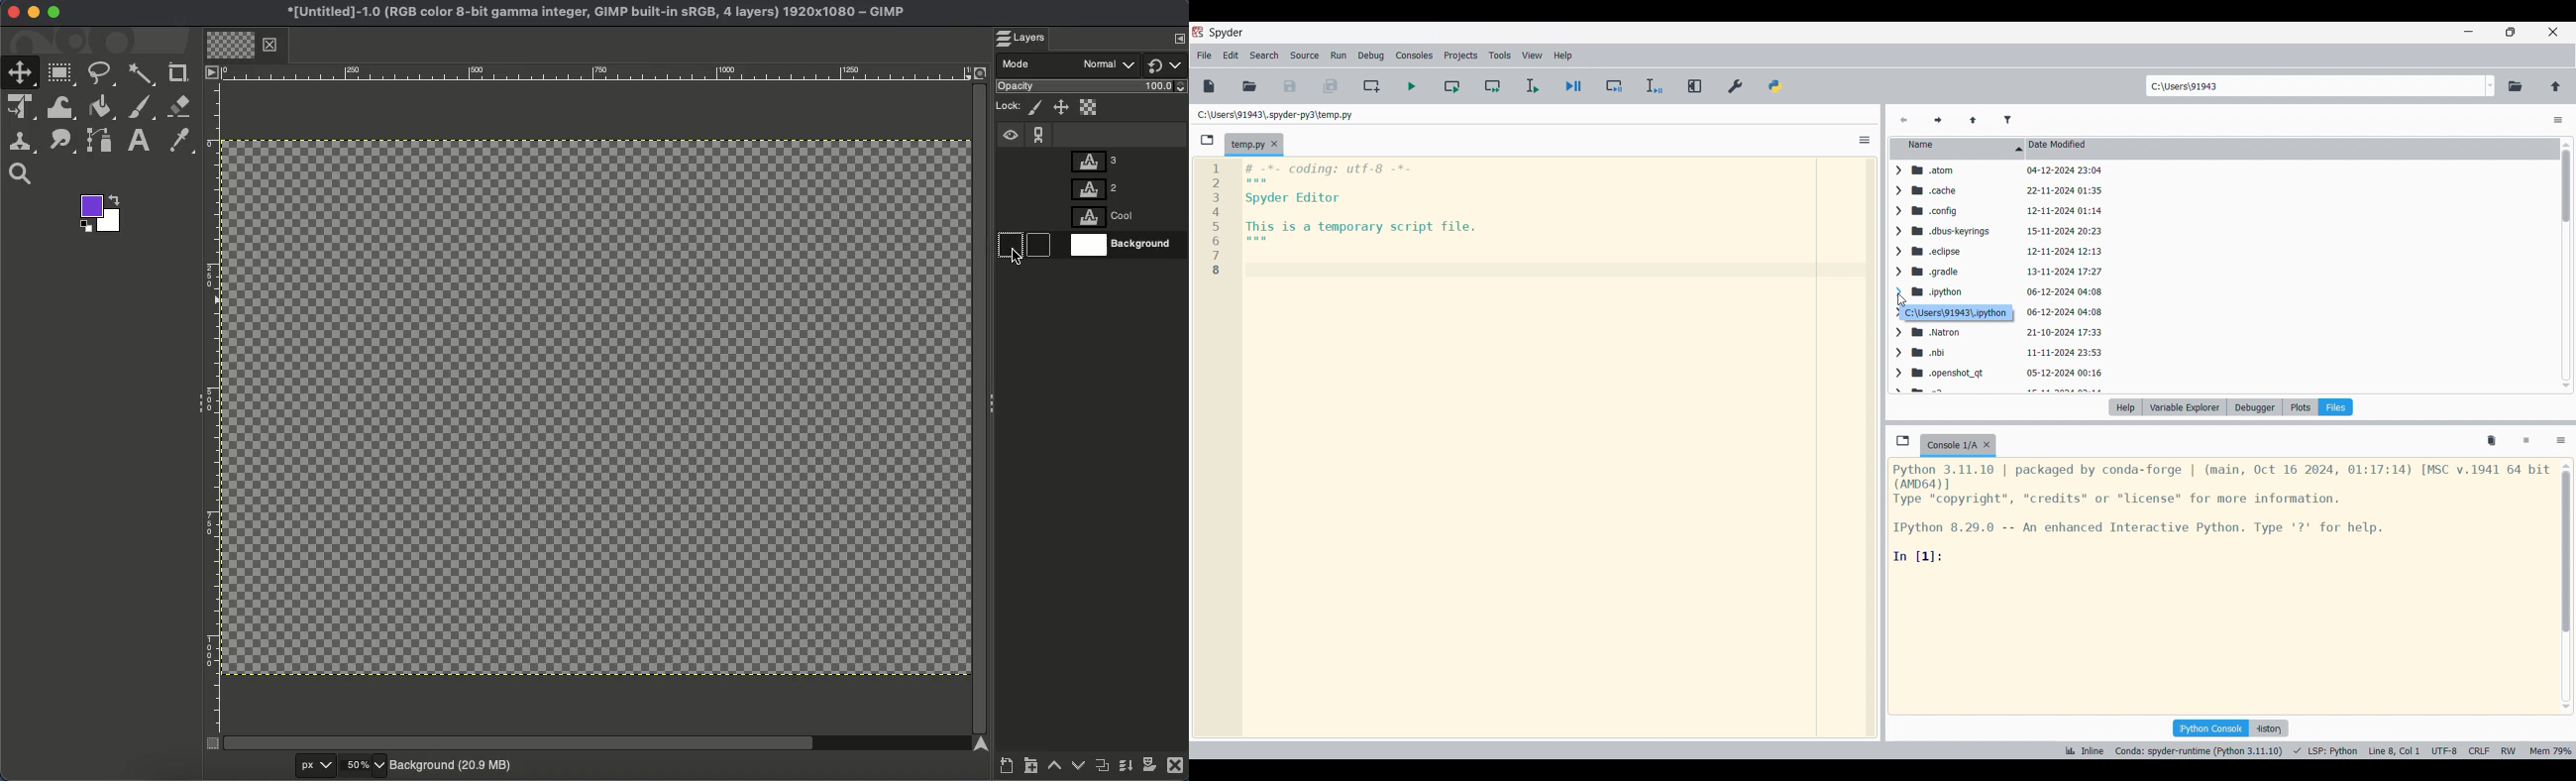 Image resolution: width=2576 pixels, height=784 pixels. What do you see at coordinates (54, 15) in the screenshot?
I see `Maximize` at bounding box center [54, 15].